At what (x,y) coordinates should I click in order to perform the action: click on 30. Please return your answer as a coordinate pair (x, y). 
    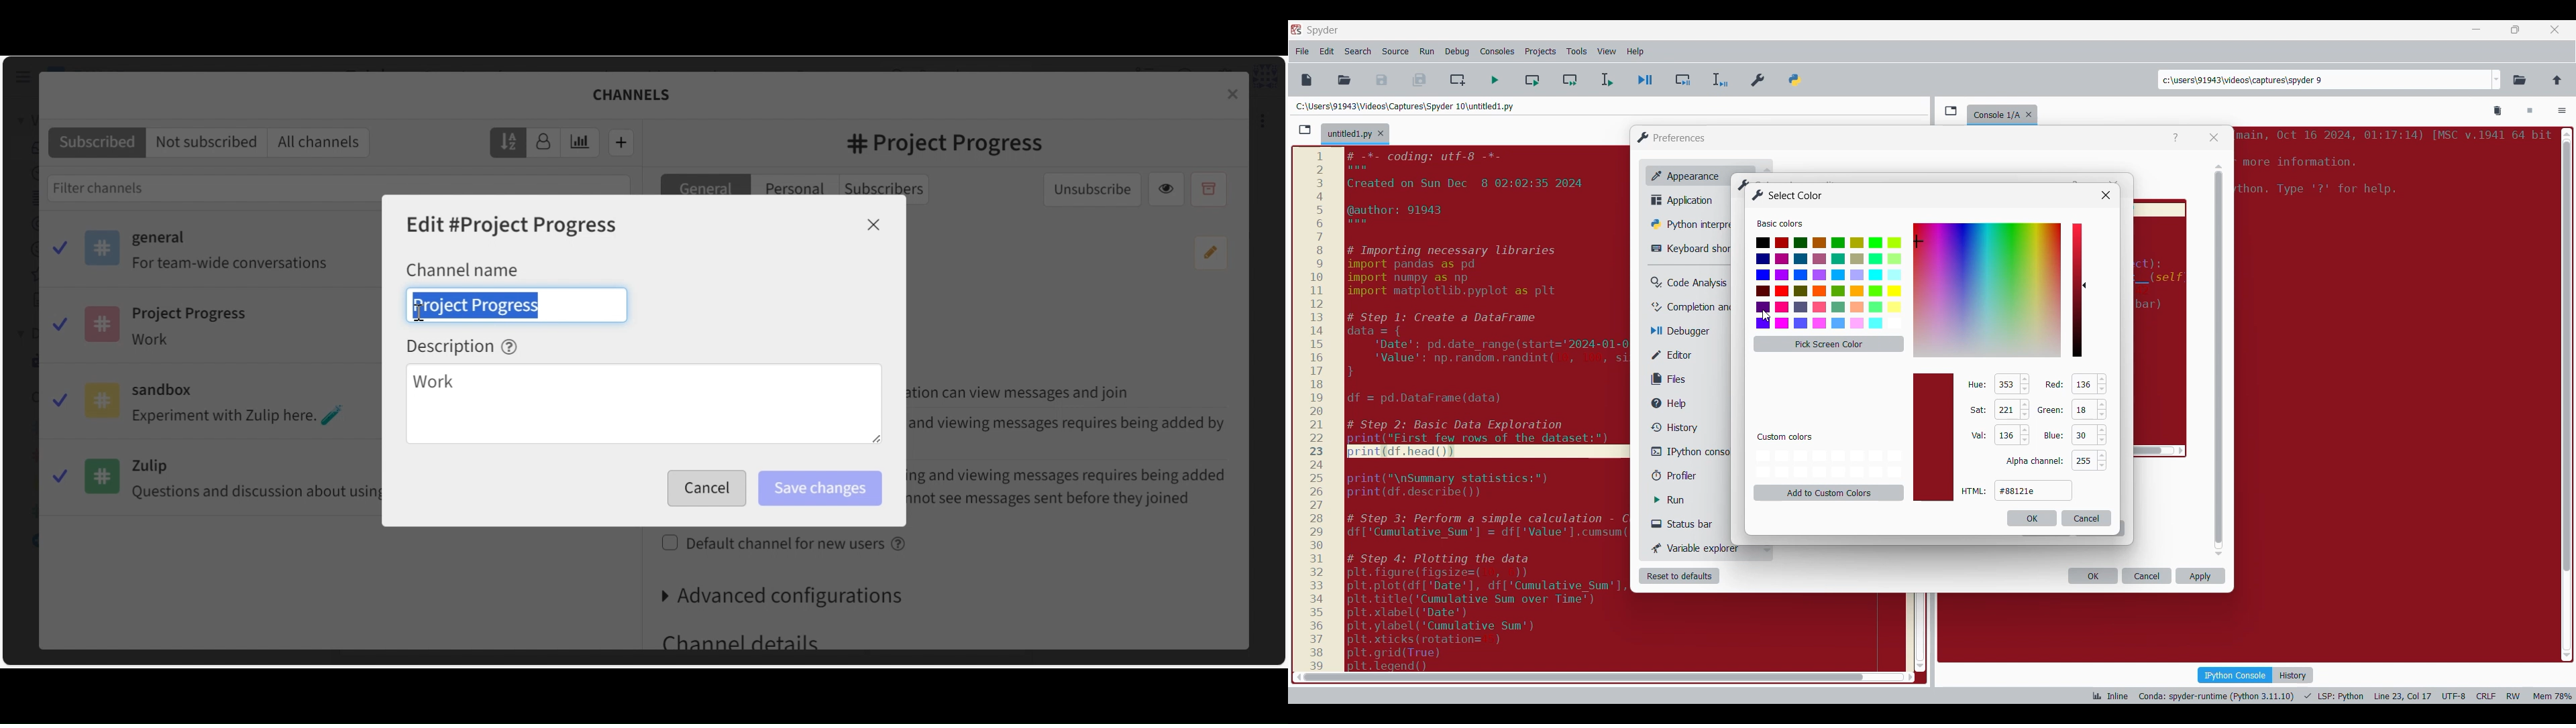
    Looking at the image, I should click on (2082, 435).